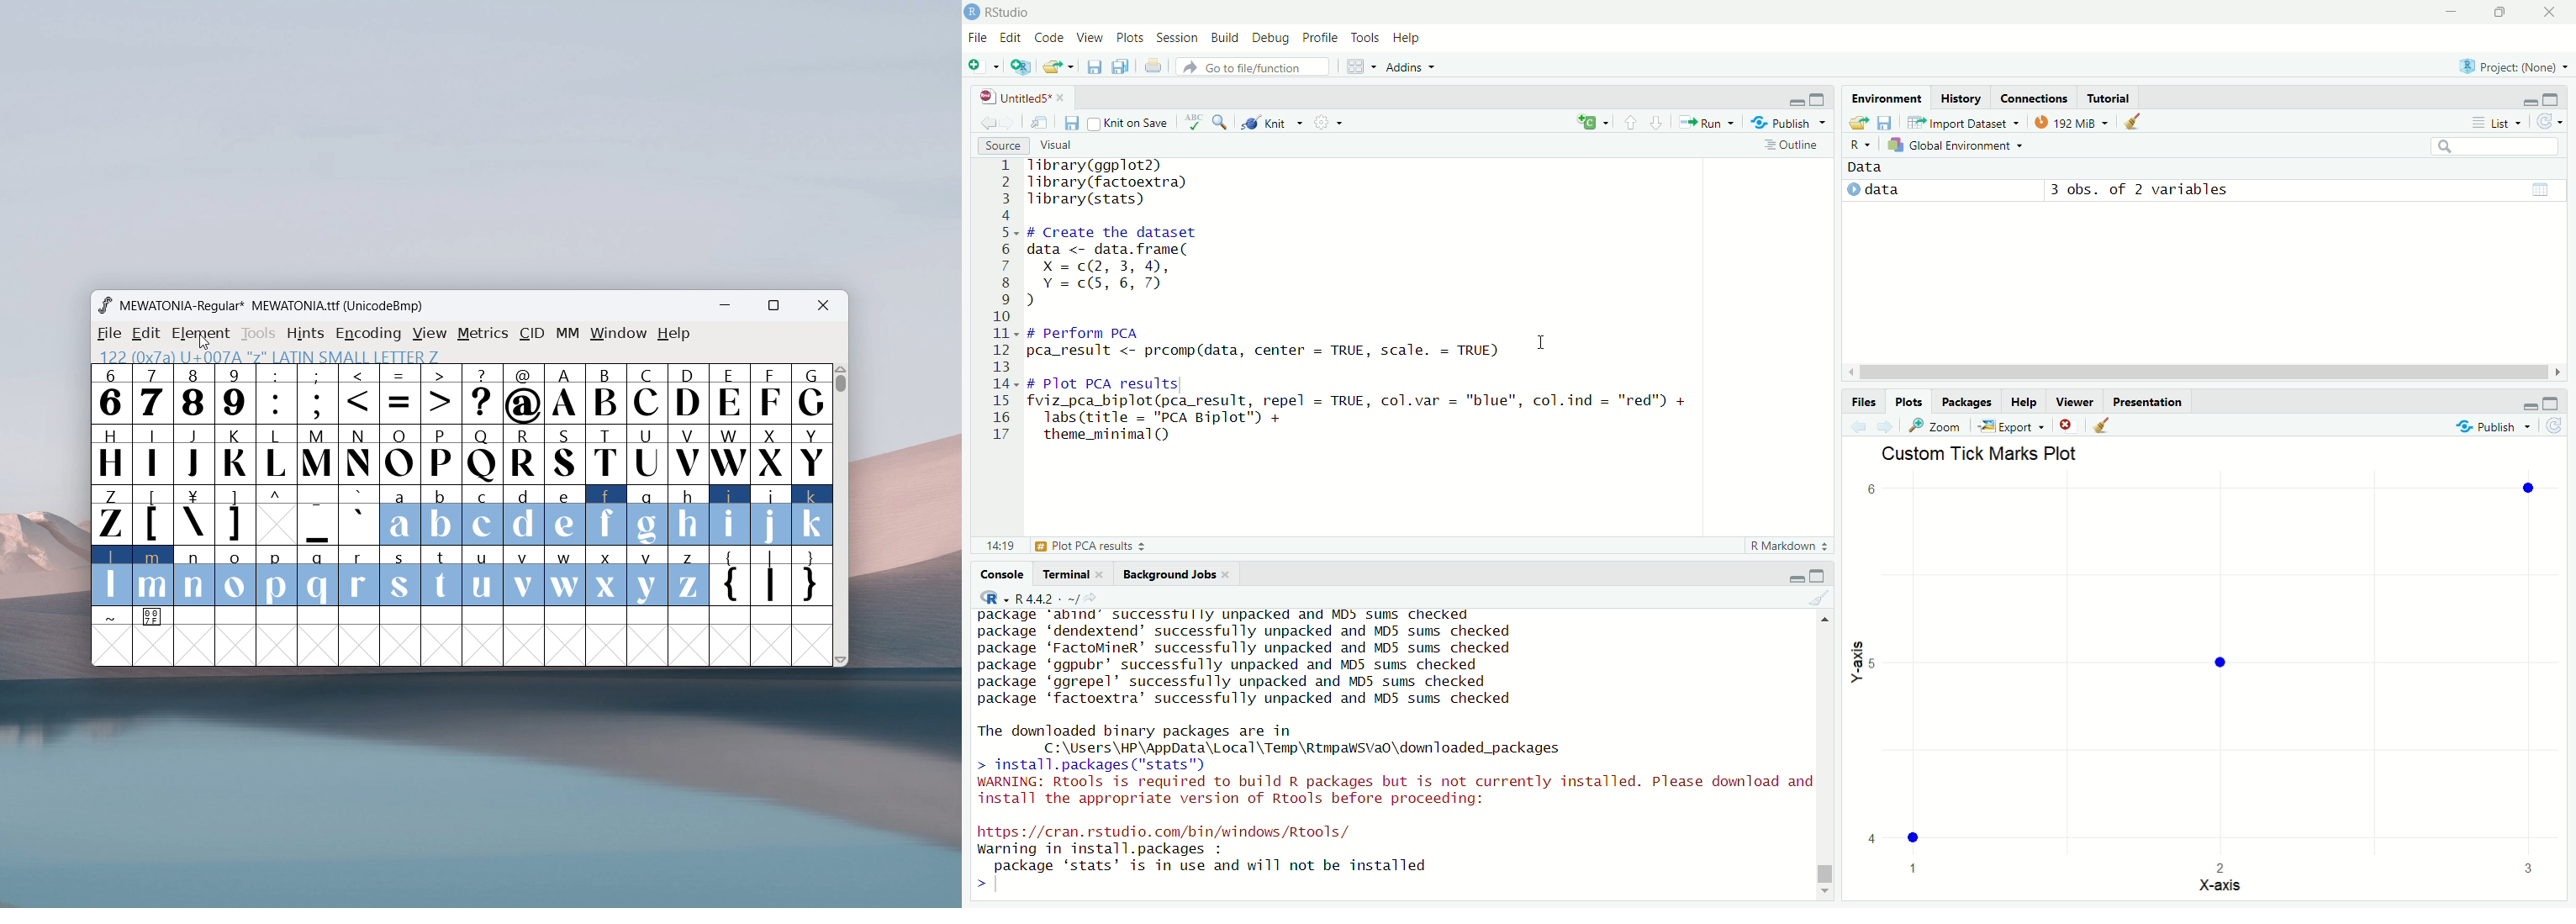 This screenshot has width=2576, height=924. Describe the element at coordinates (2103, 425) in the screenshot. I see `clear all plots` at that location.